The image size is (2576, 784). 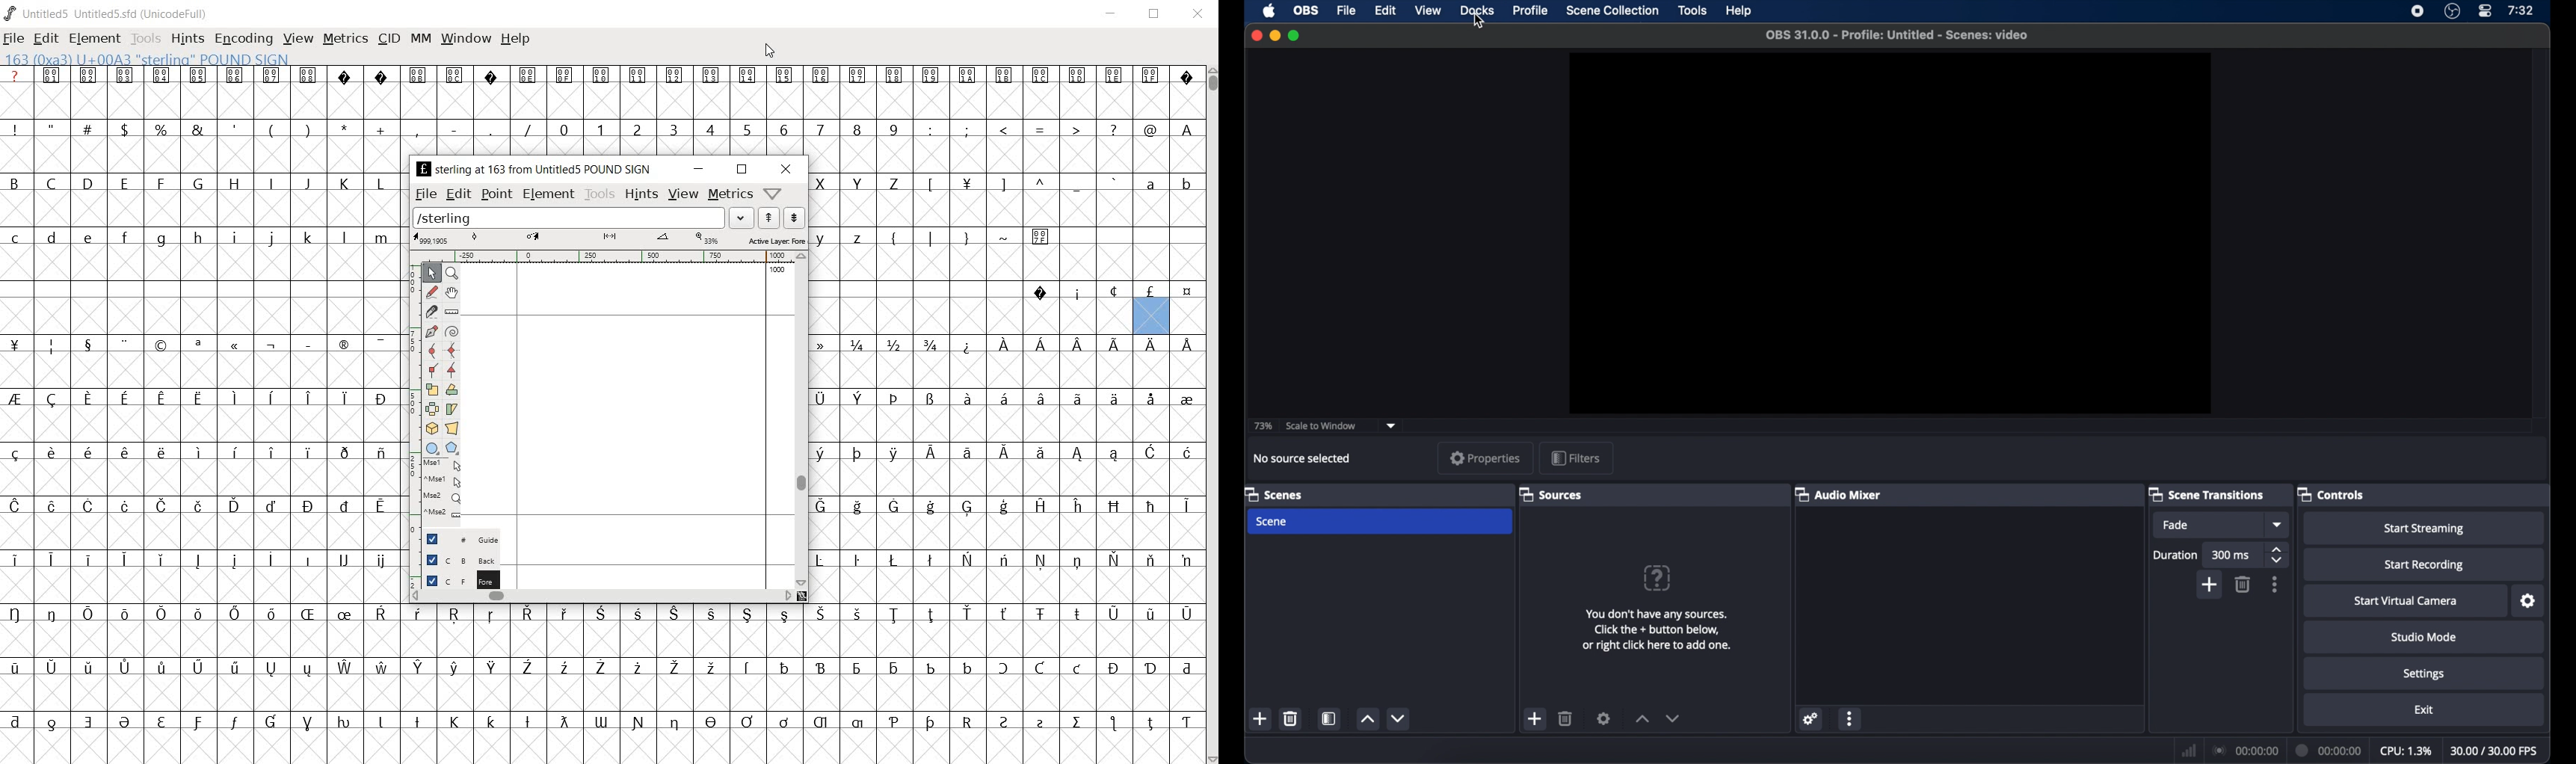 What do you see at coordinates (1811, 718) in the screenshot?
I see `settings` at bounding box center [1811, 718].